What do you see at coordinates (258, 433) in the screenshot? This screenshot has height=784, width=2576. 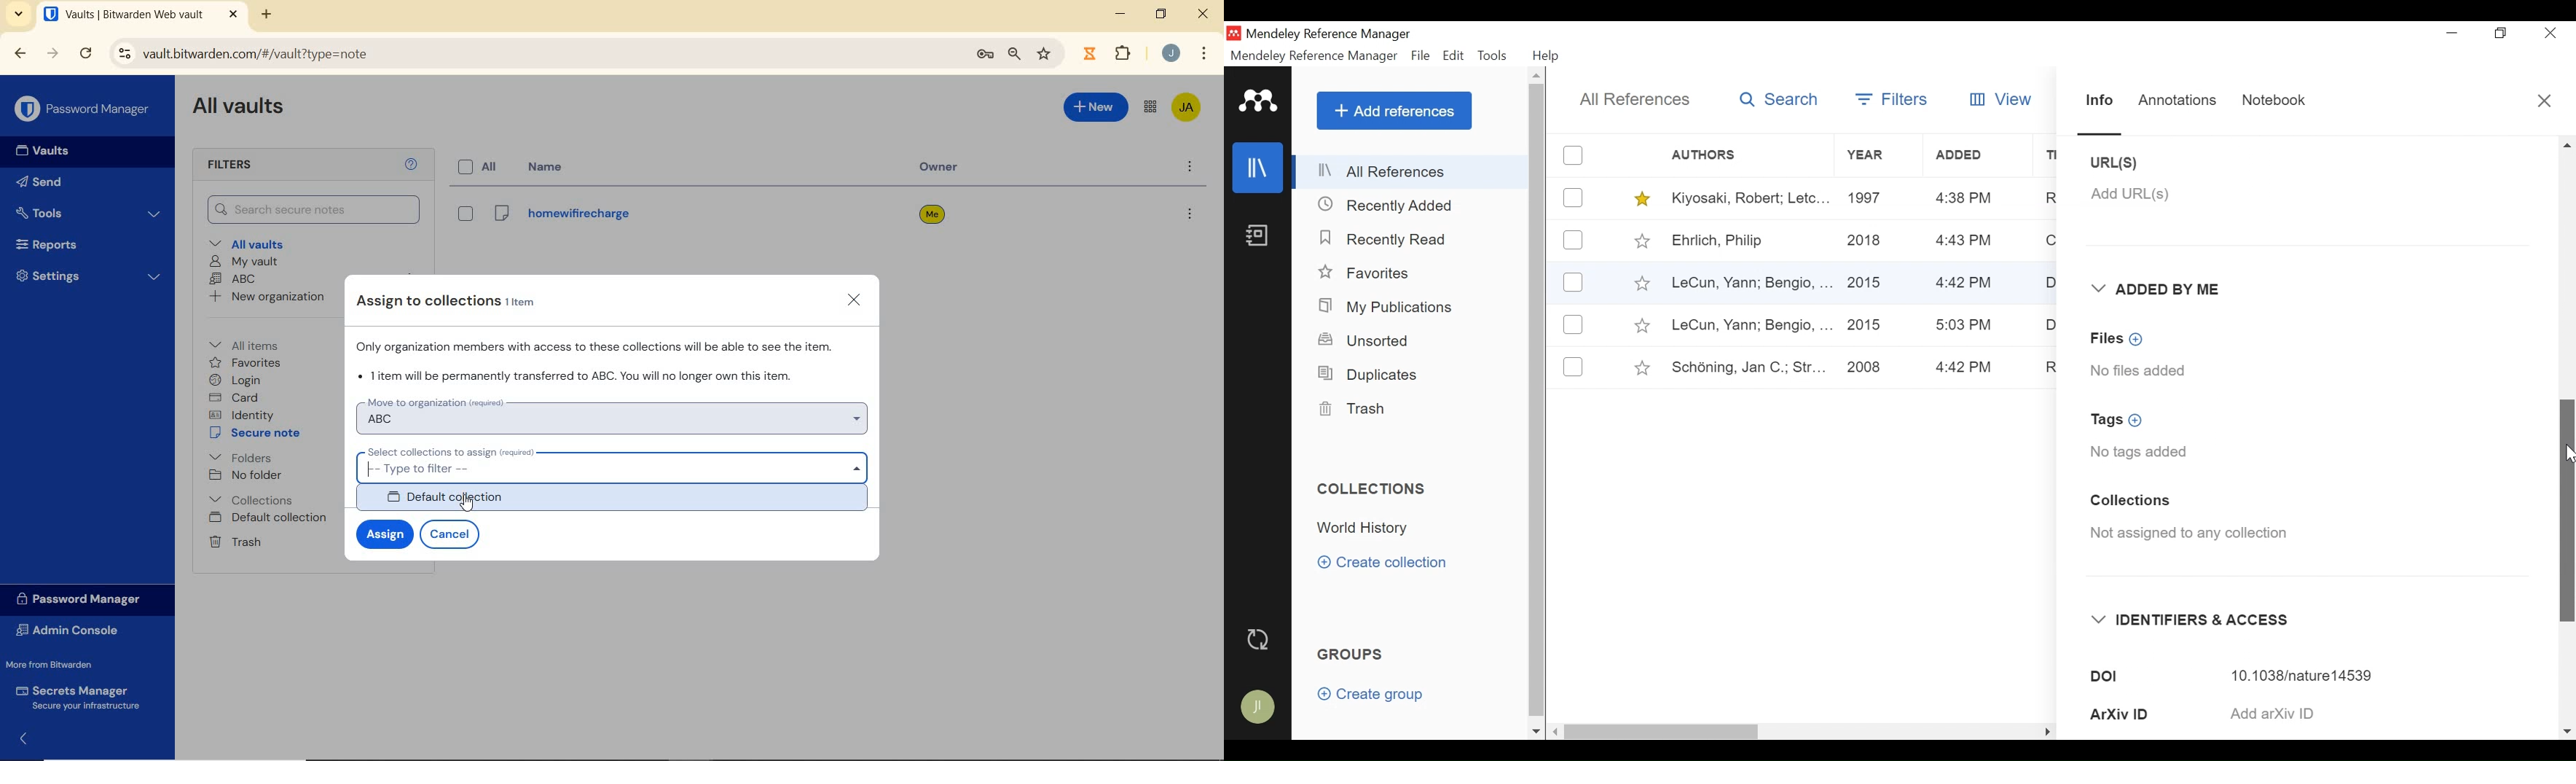 I see `secure note` at bounding box center [258, 433].